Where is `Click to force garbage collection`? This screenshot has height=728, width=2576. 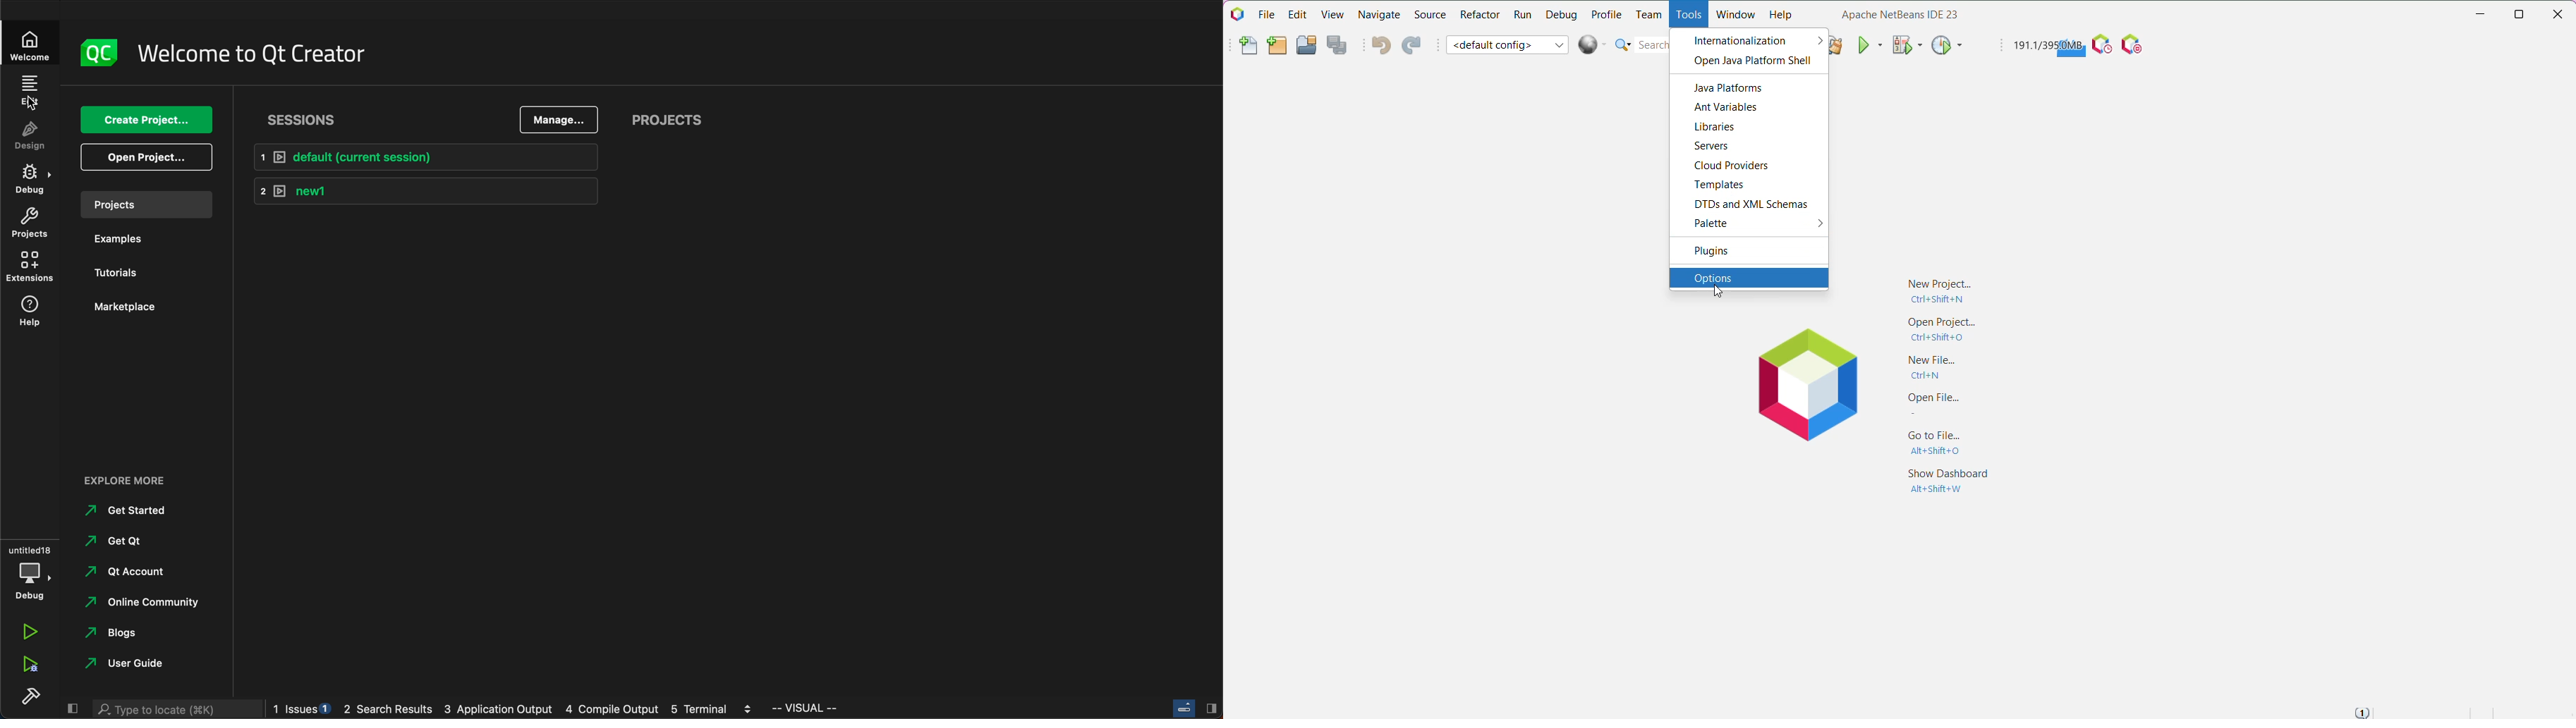
Click to force garbage collection is located at coordinates (2047, 46).